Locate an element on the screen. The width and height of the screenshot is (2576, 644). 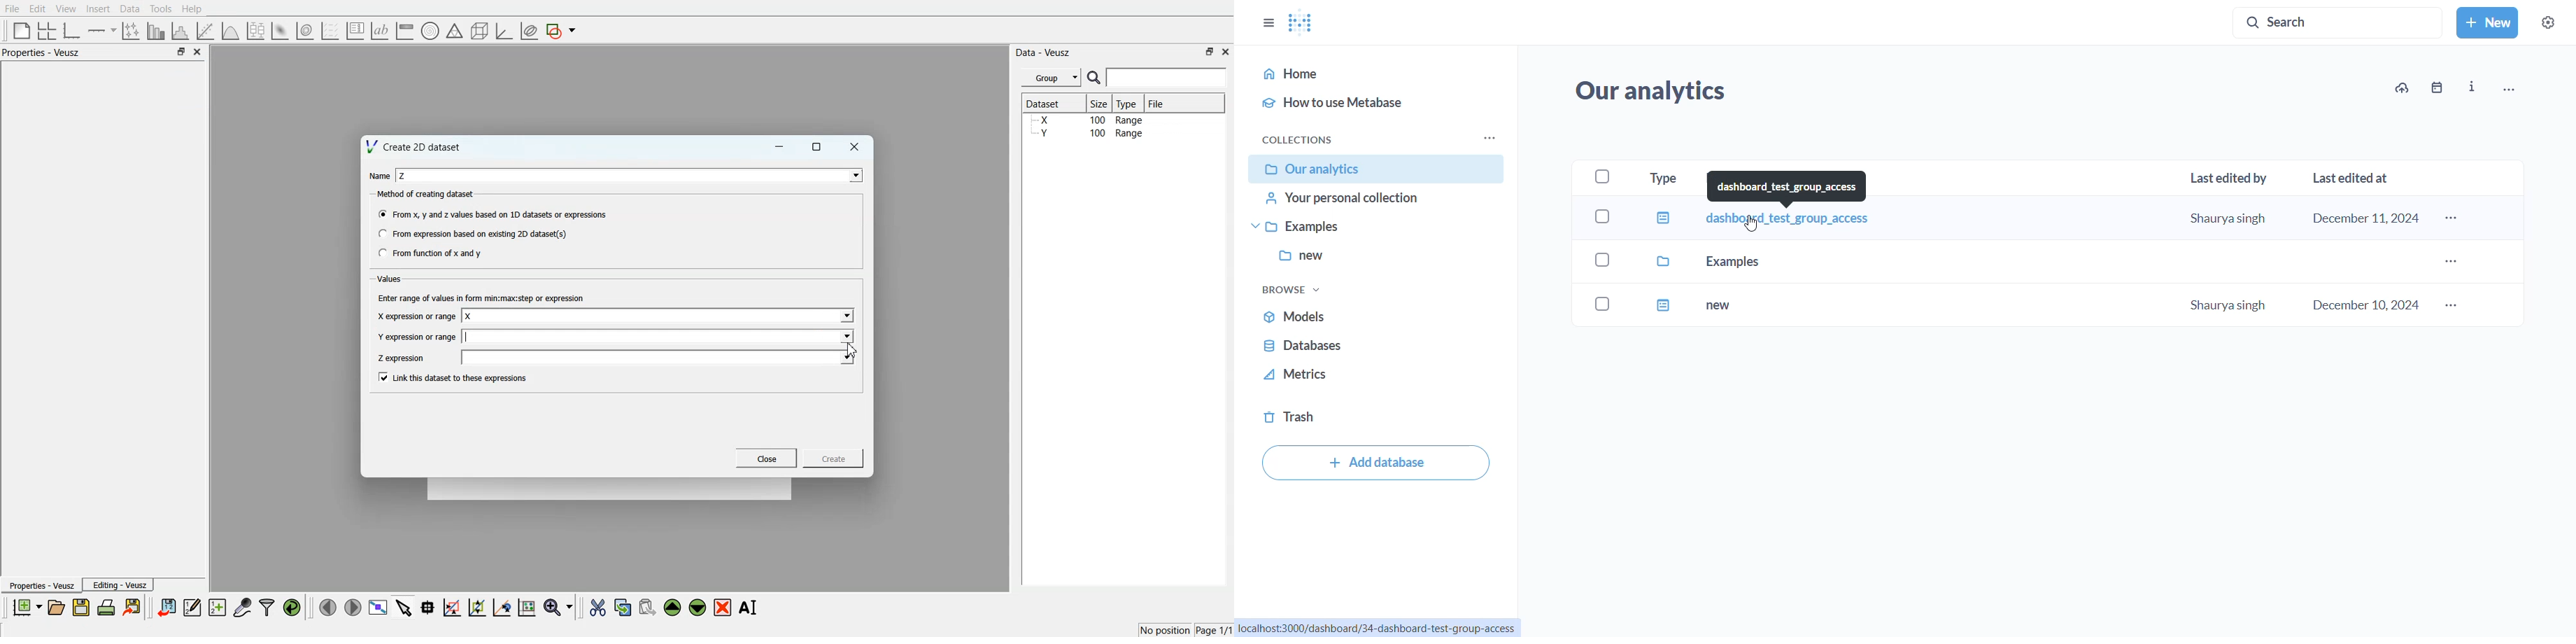
type values is located at coordinates (1670, 265).